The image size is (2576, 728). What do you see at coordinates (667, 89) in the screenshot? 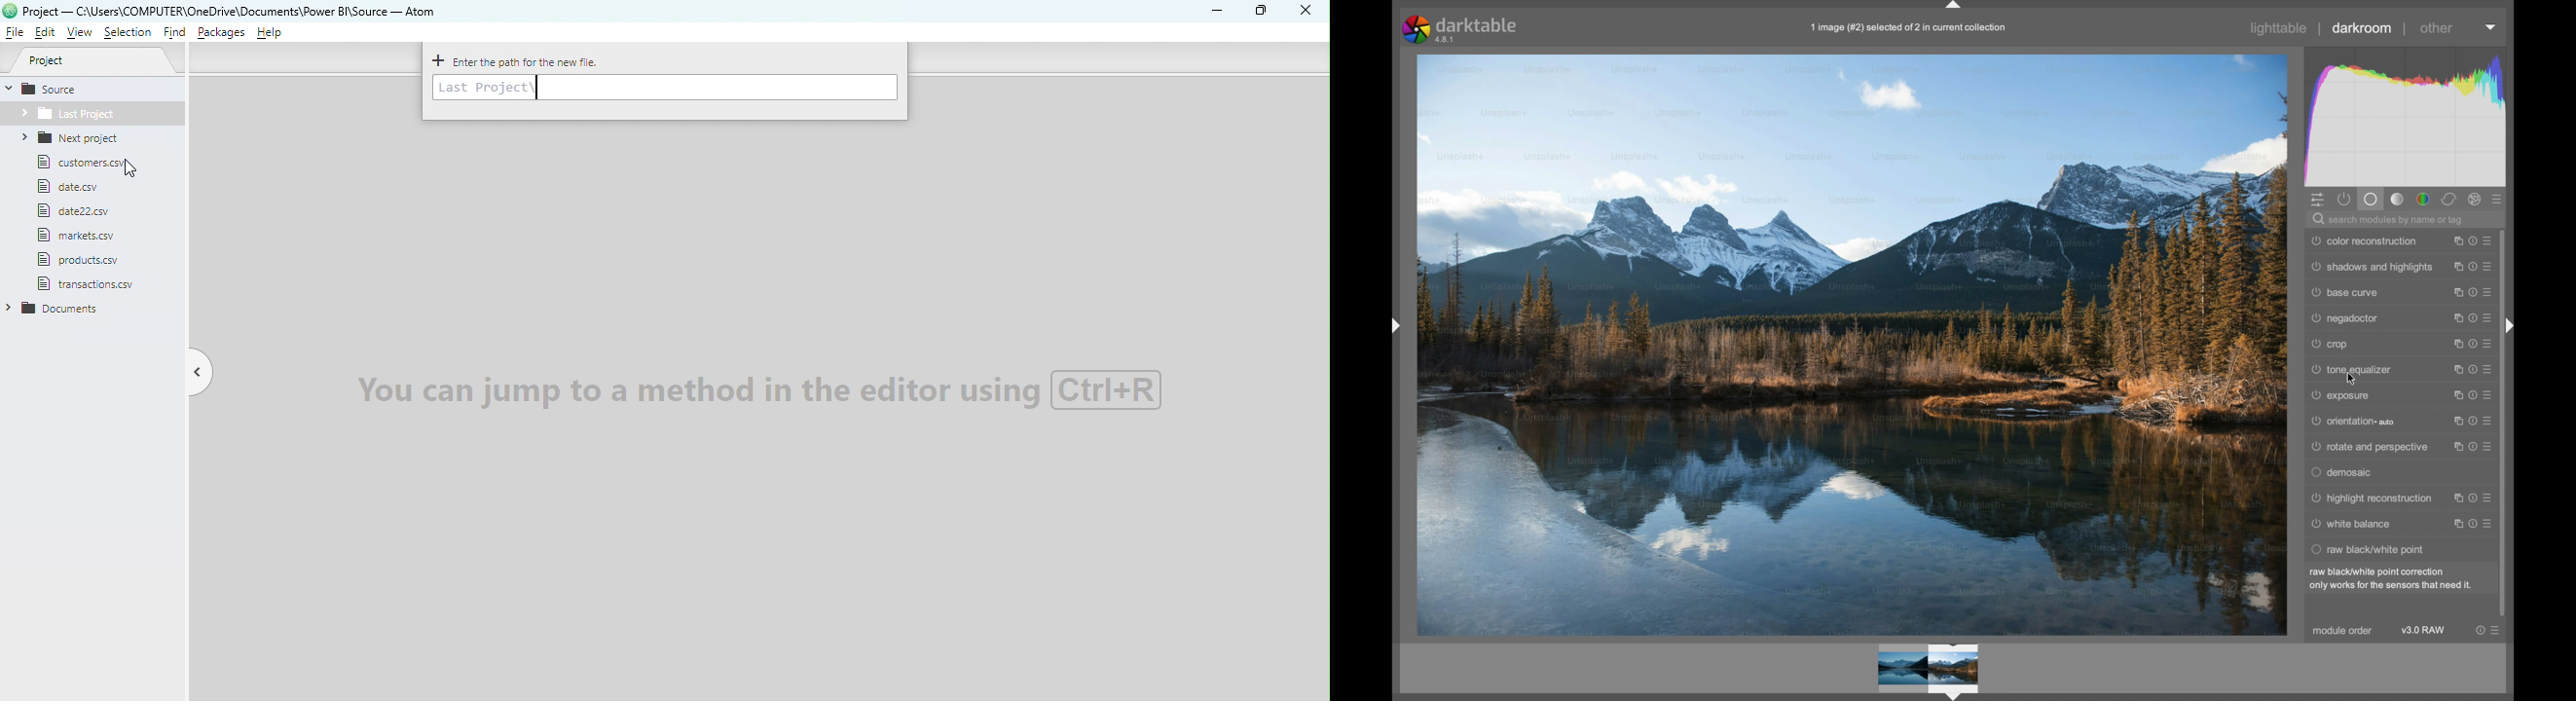
I see `Enter path` at bounding box center [667, 89].